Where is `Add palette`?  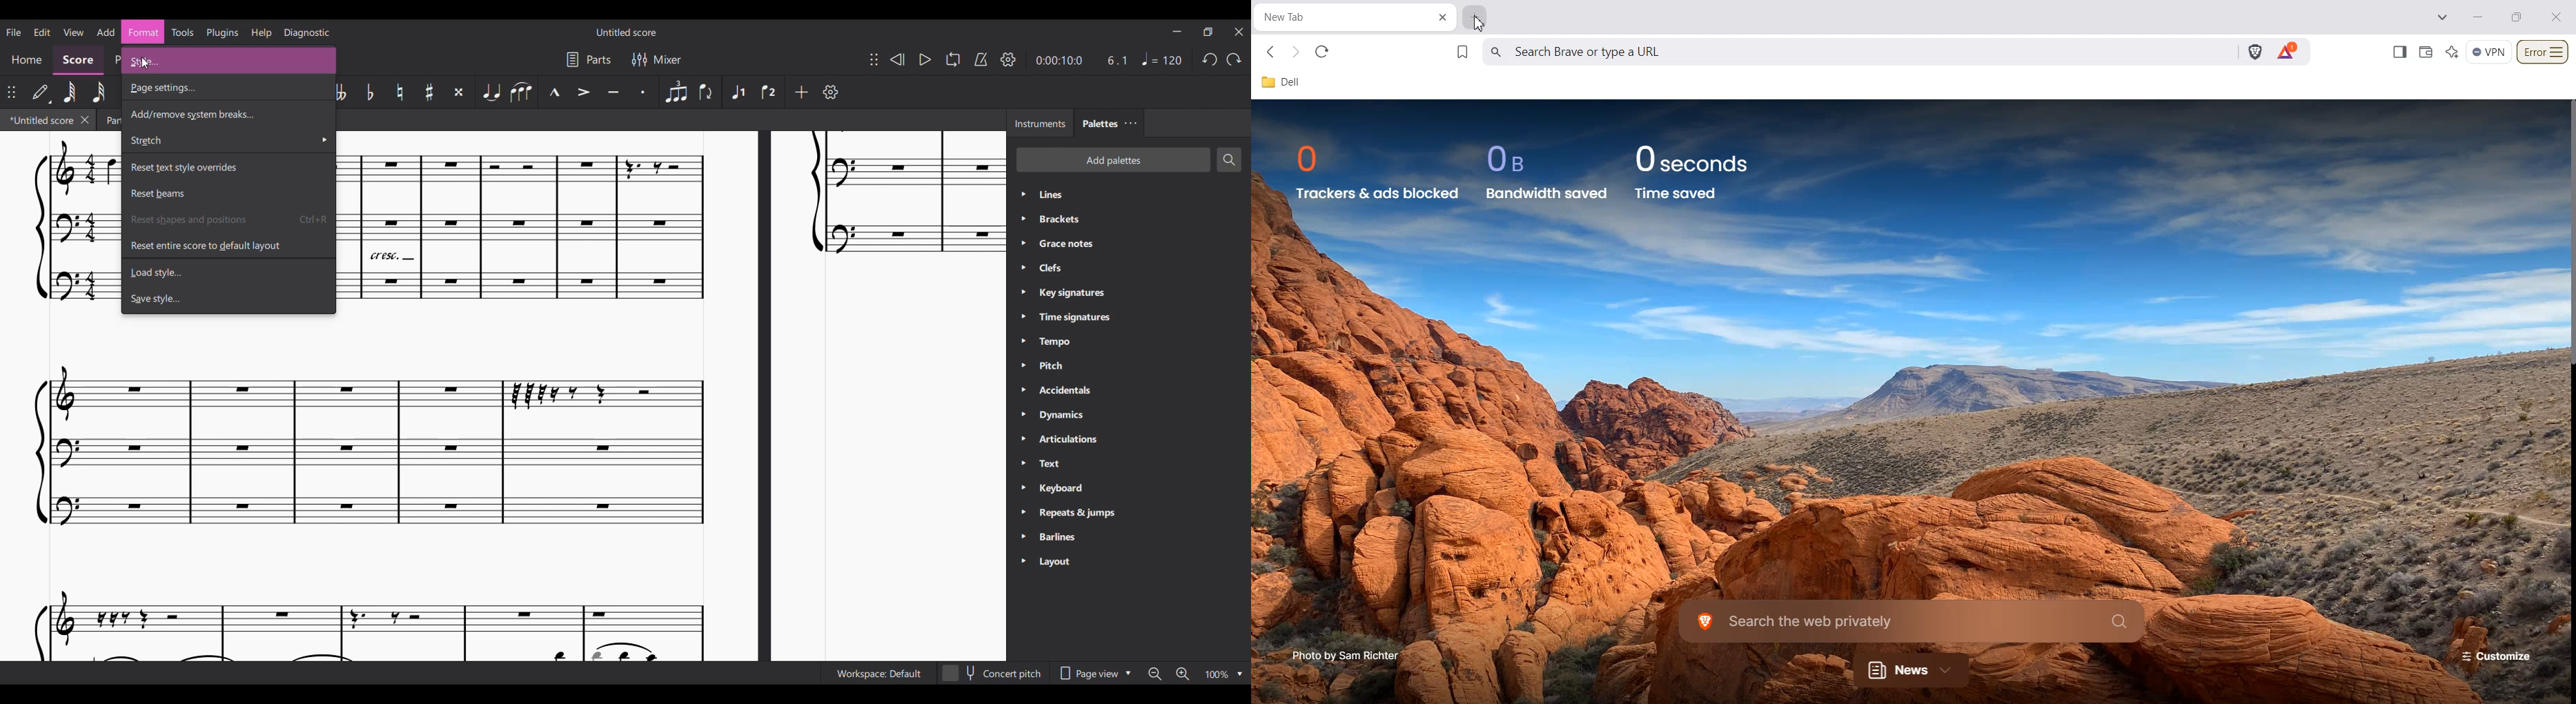 Add palette is located at coordinates (1113, 160).